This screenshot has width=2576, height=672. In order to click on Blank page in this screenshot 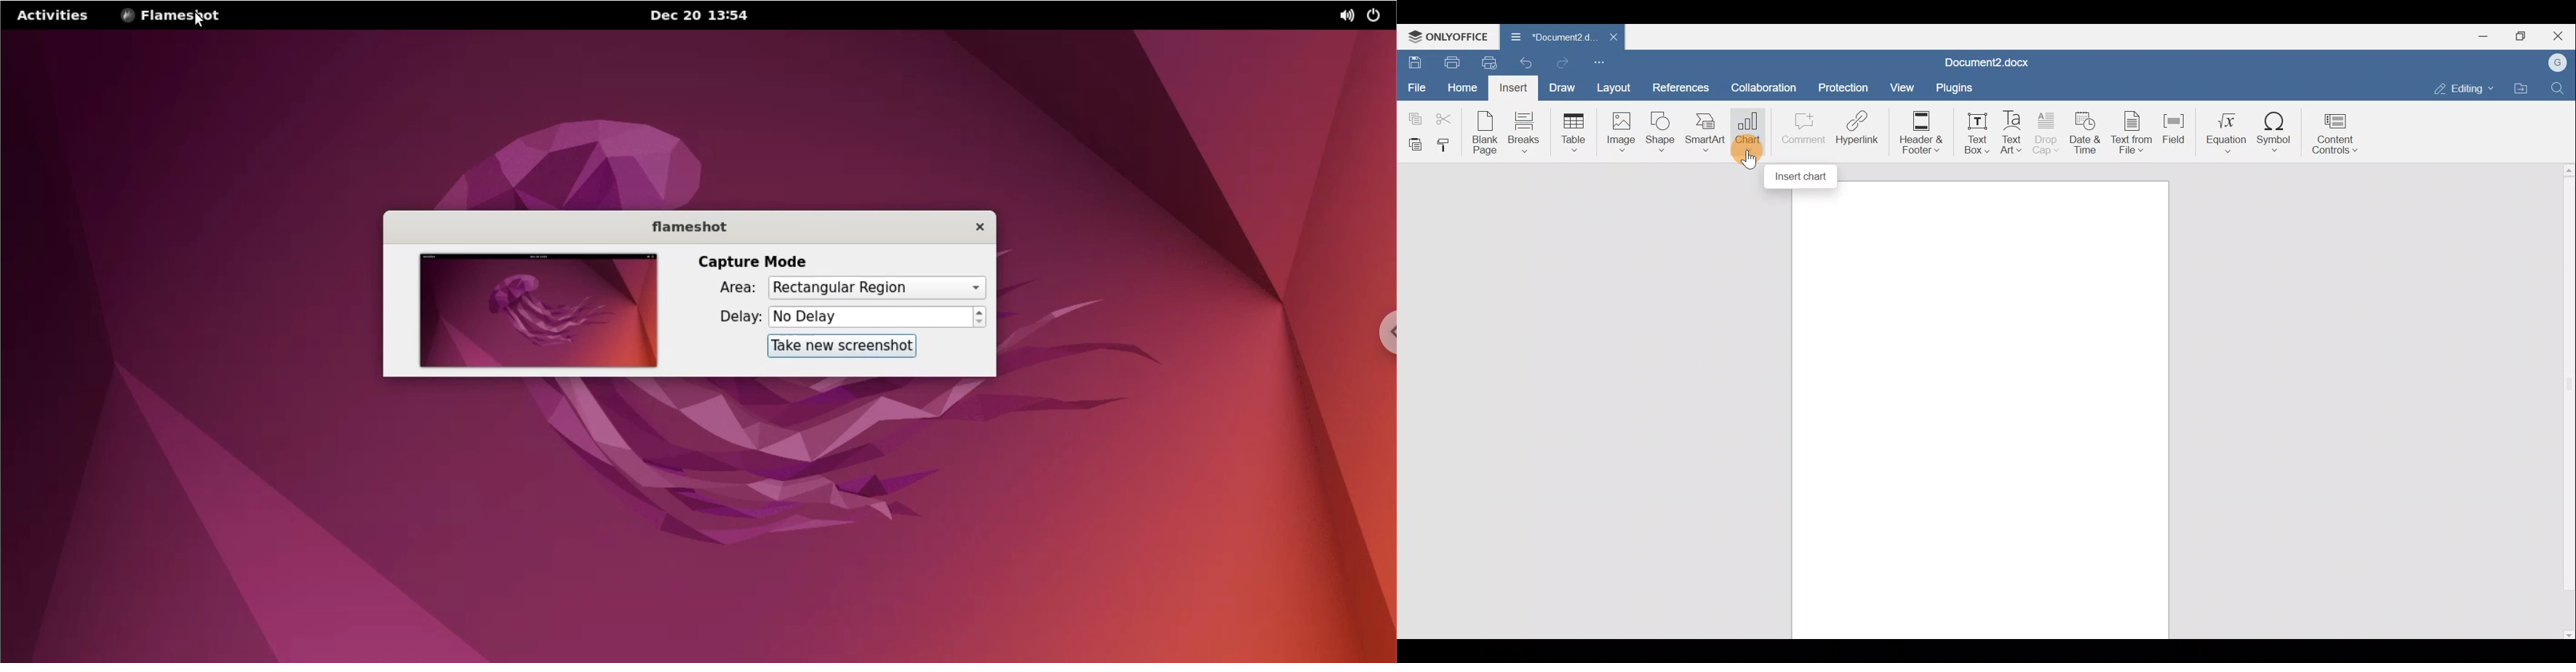, I will do `click(1482, 131)`.